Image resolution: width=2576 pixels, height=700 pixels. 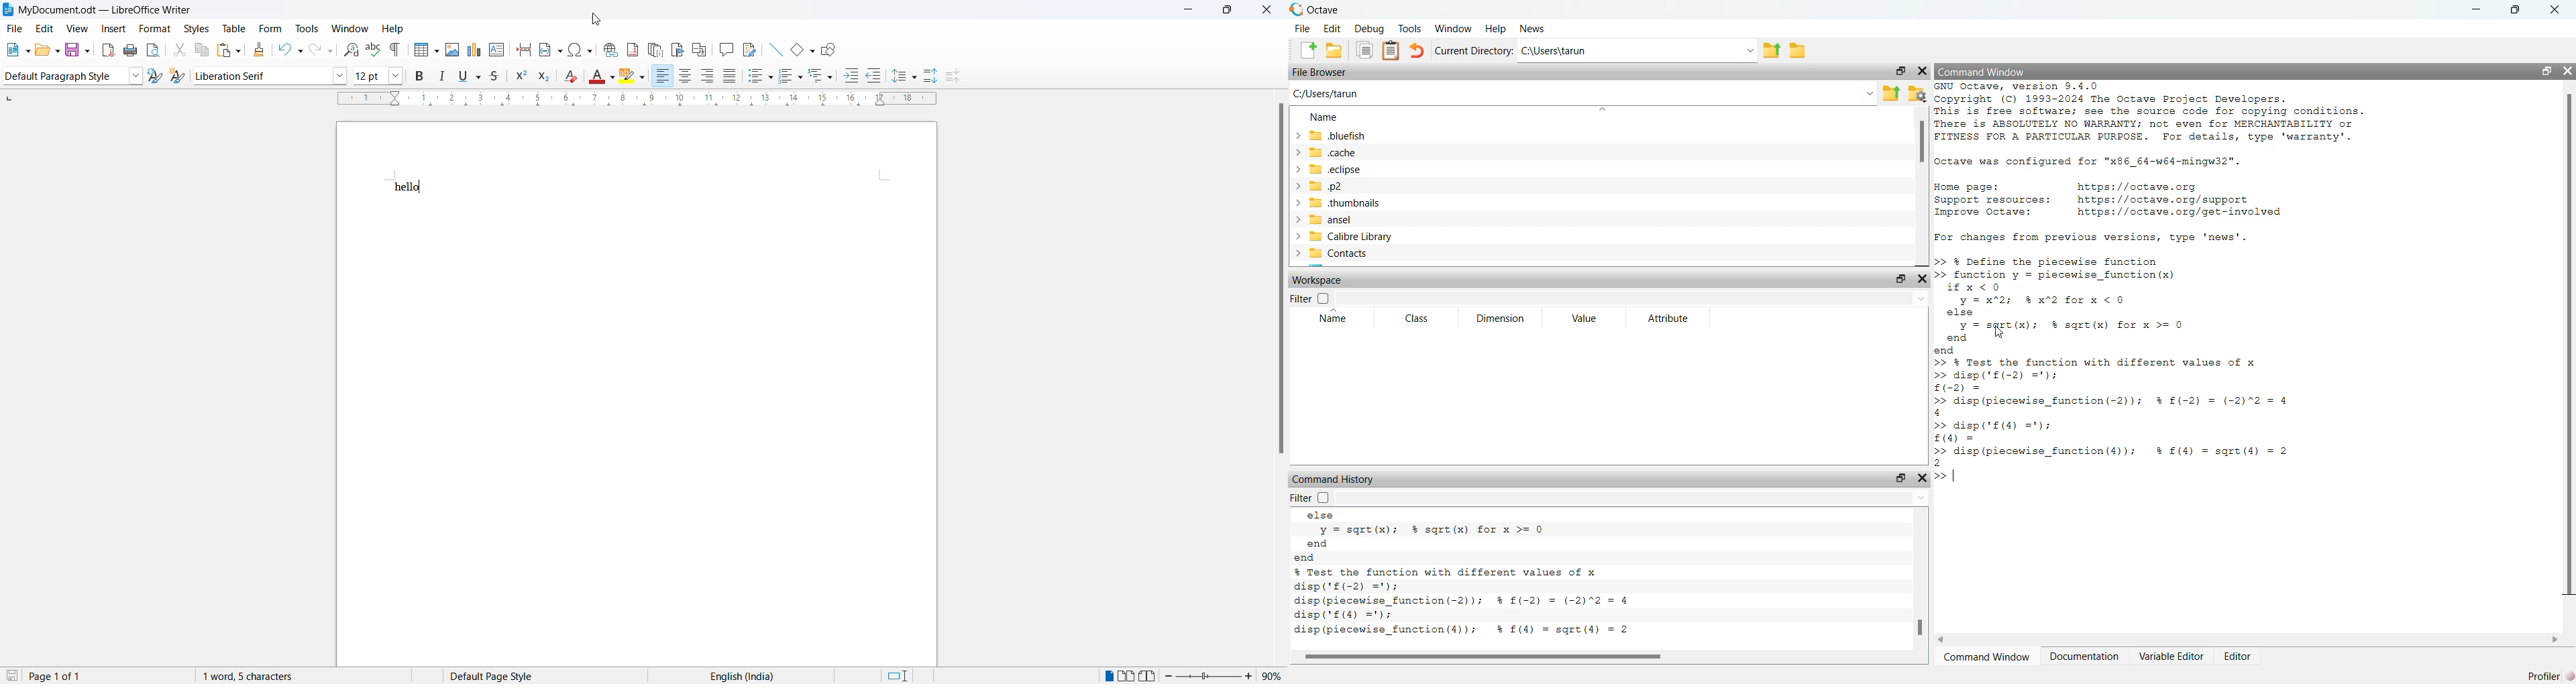 I want to click on Subscript, so click(x=542, y=78).